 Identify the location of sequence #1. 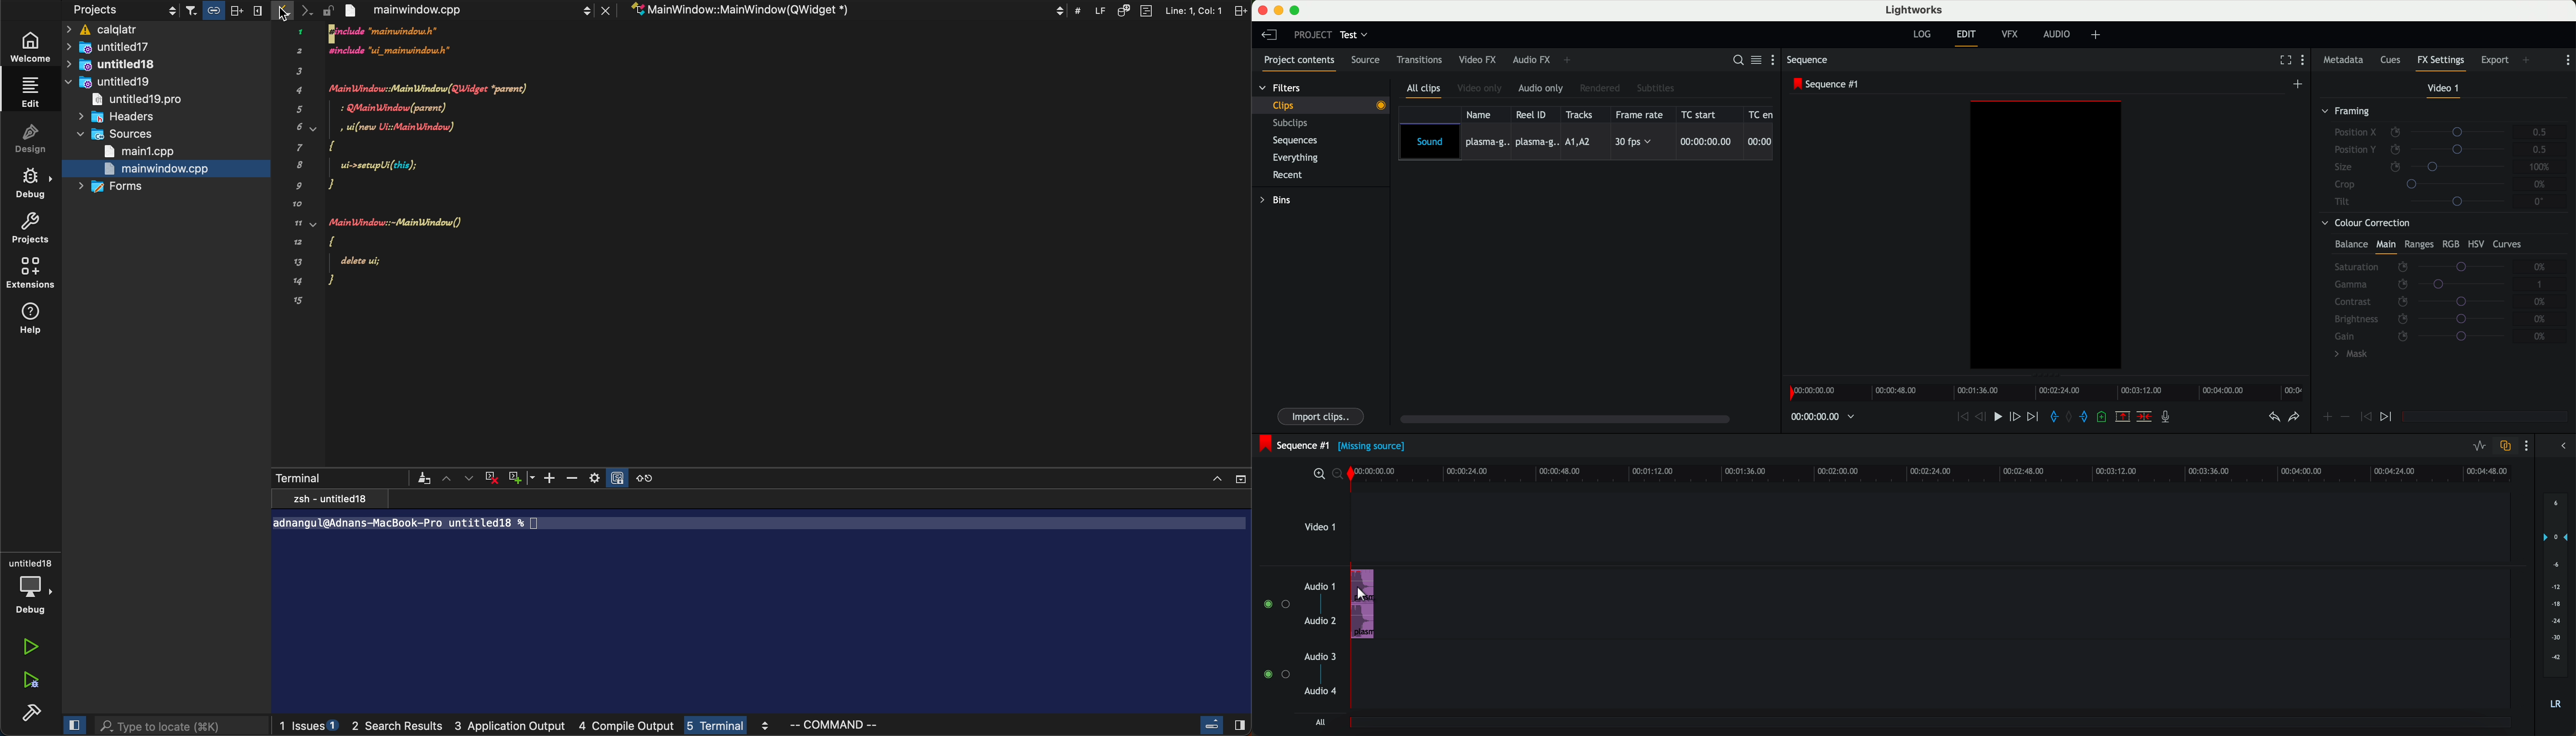
(1828, 85).